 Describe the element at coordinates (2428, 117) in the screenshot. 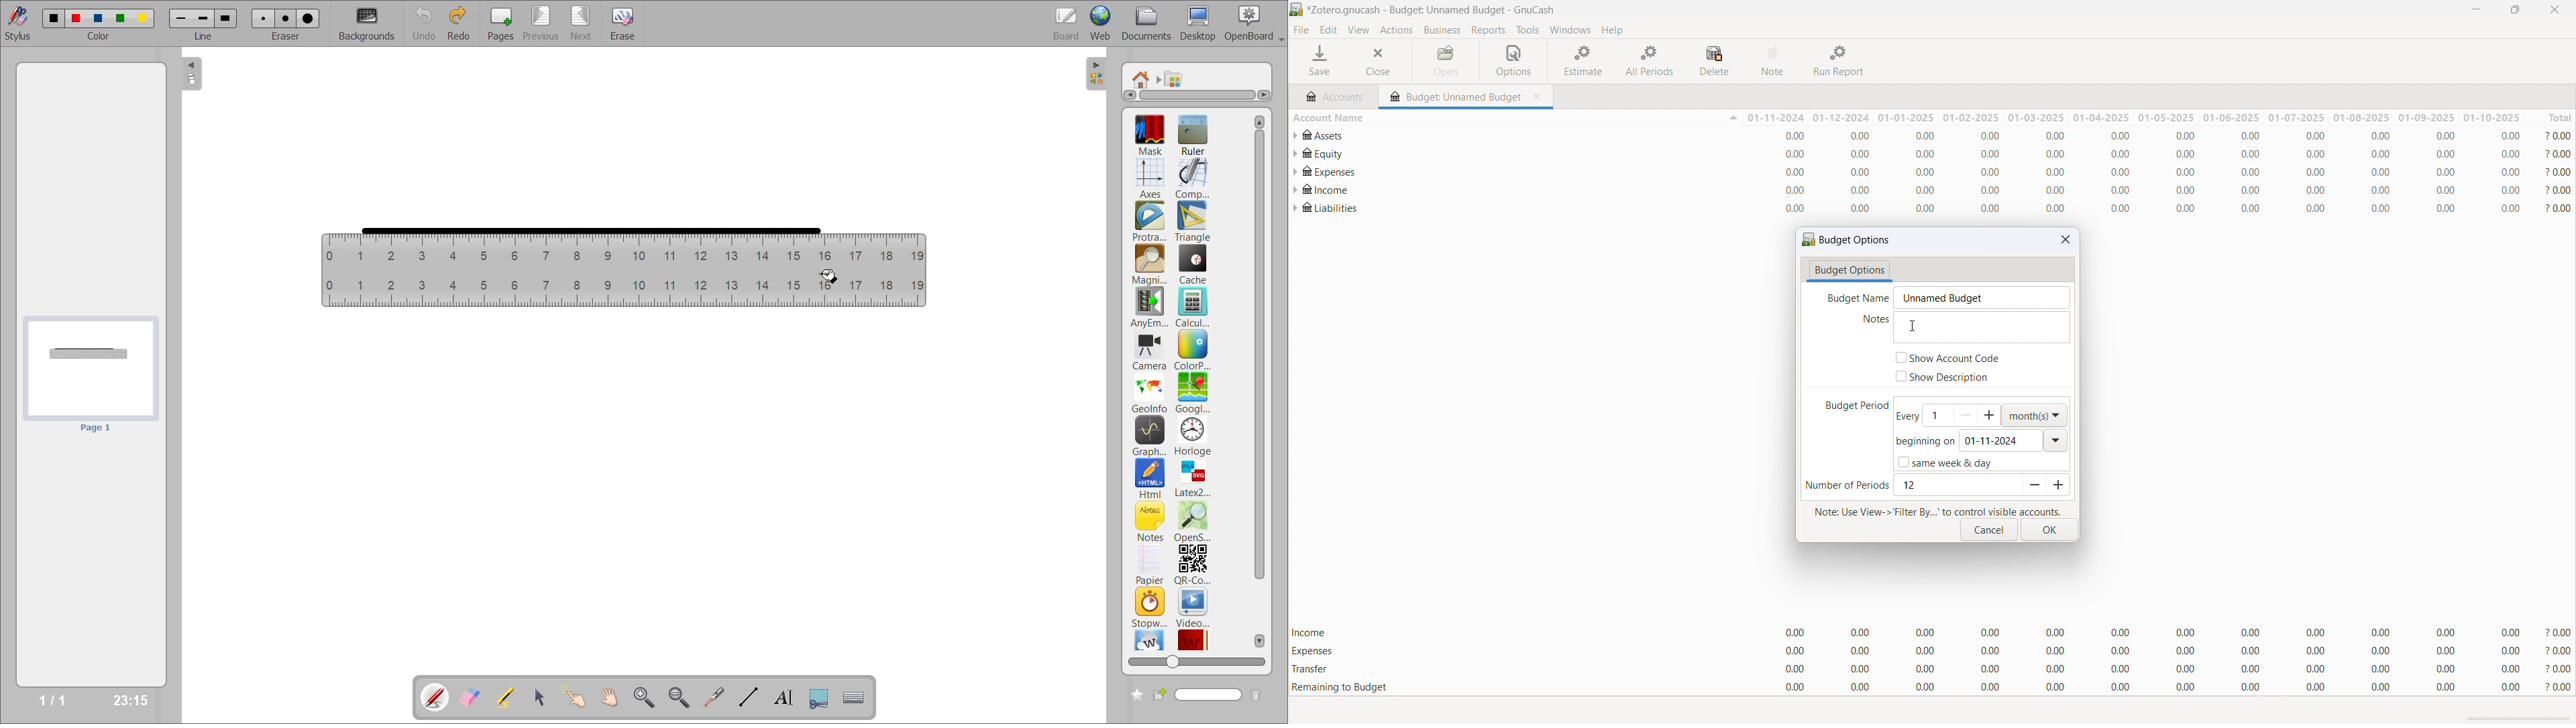

I see `01-09-2025` at that location.